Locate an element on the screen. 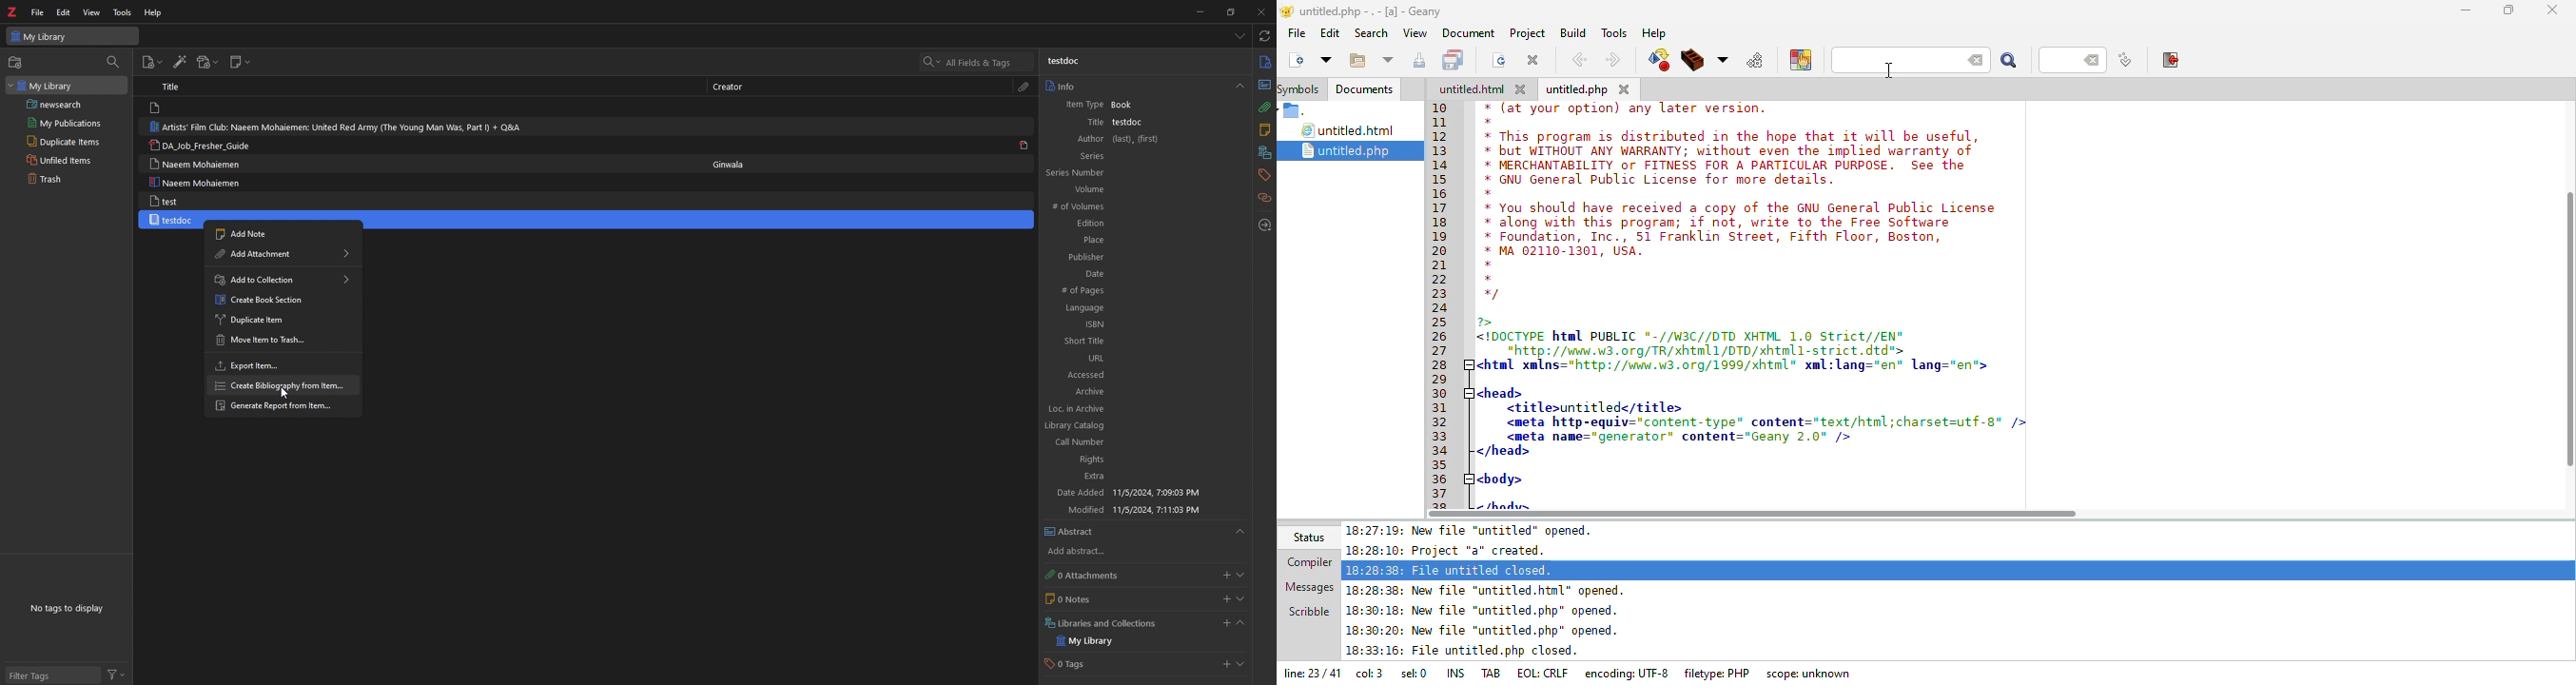 This screenshot has width=2576, height=700. save as is located at coordinates (1421, 60).